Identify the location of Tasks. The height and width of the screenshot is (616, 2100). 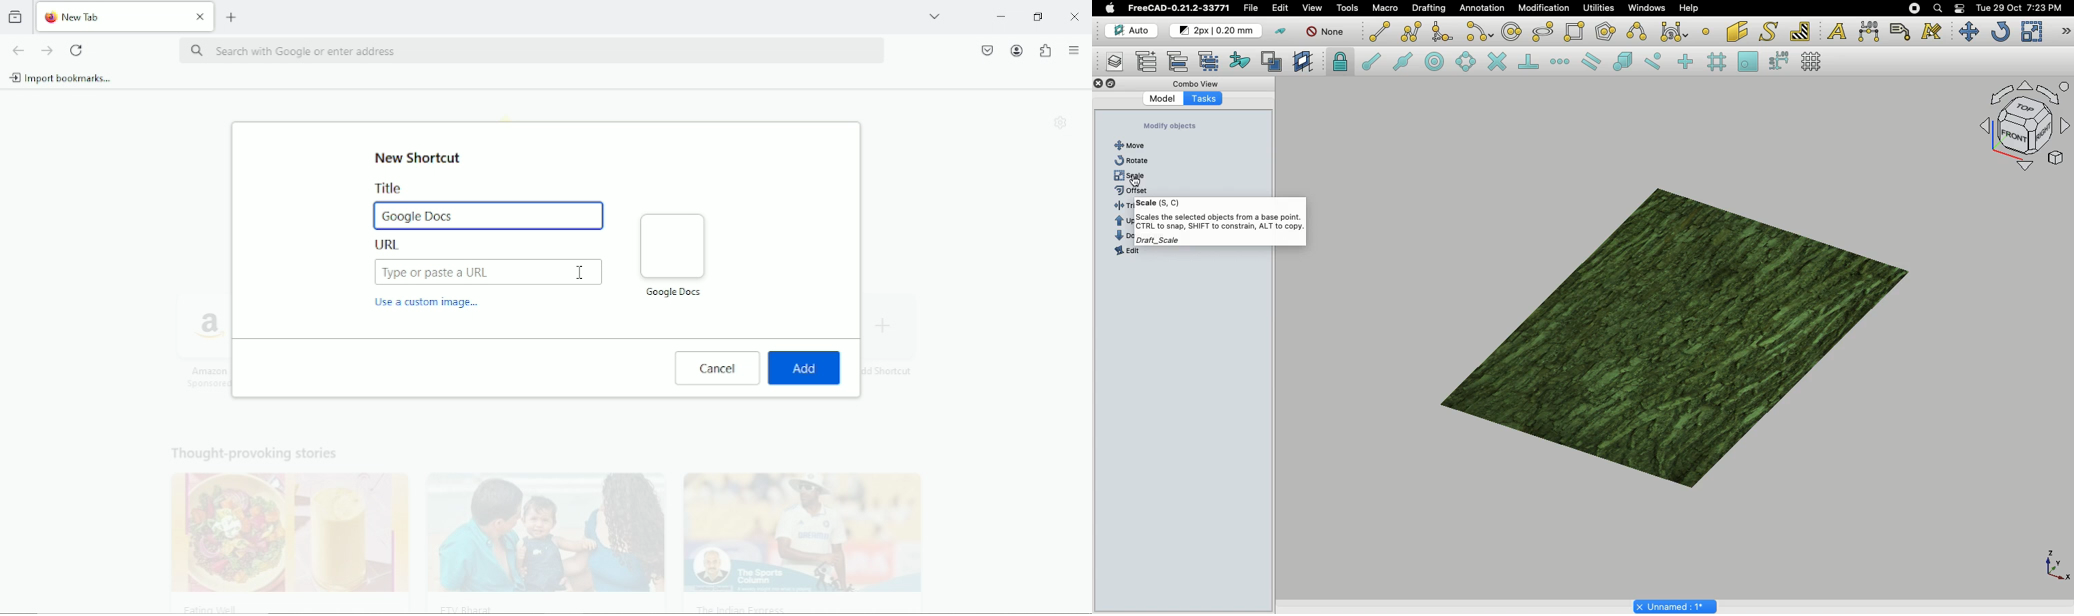
(1203, 98).